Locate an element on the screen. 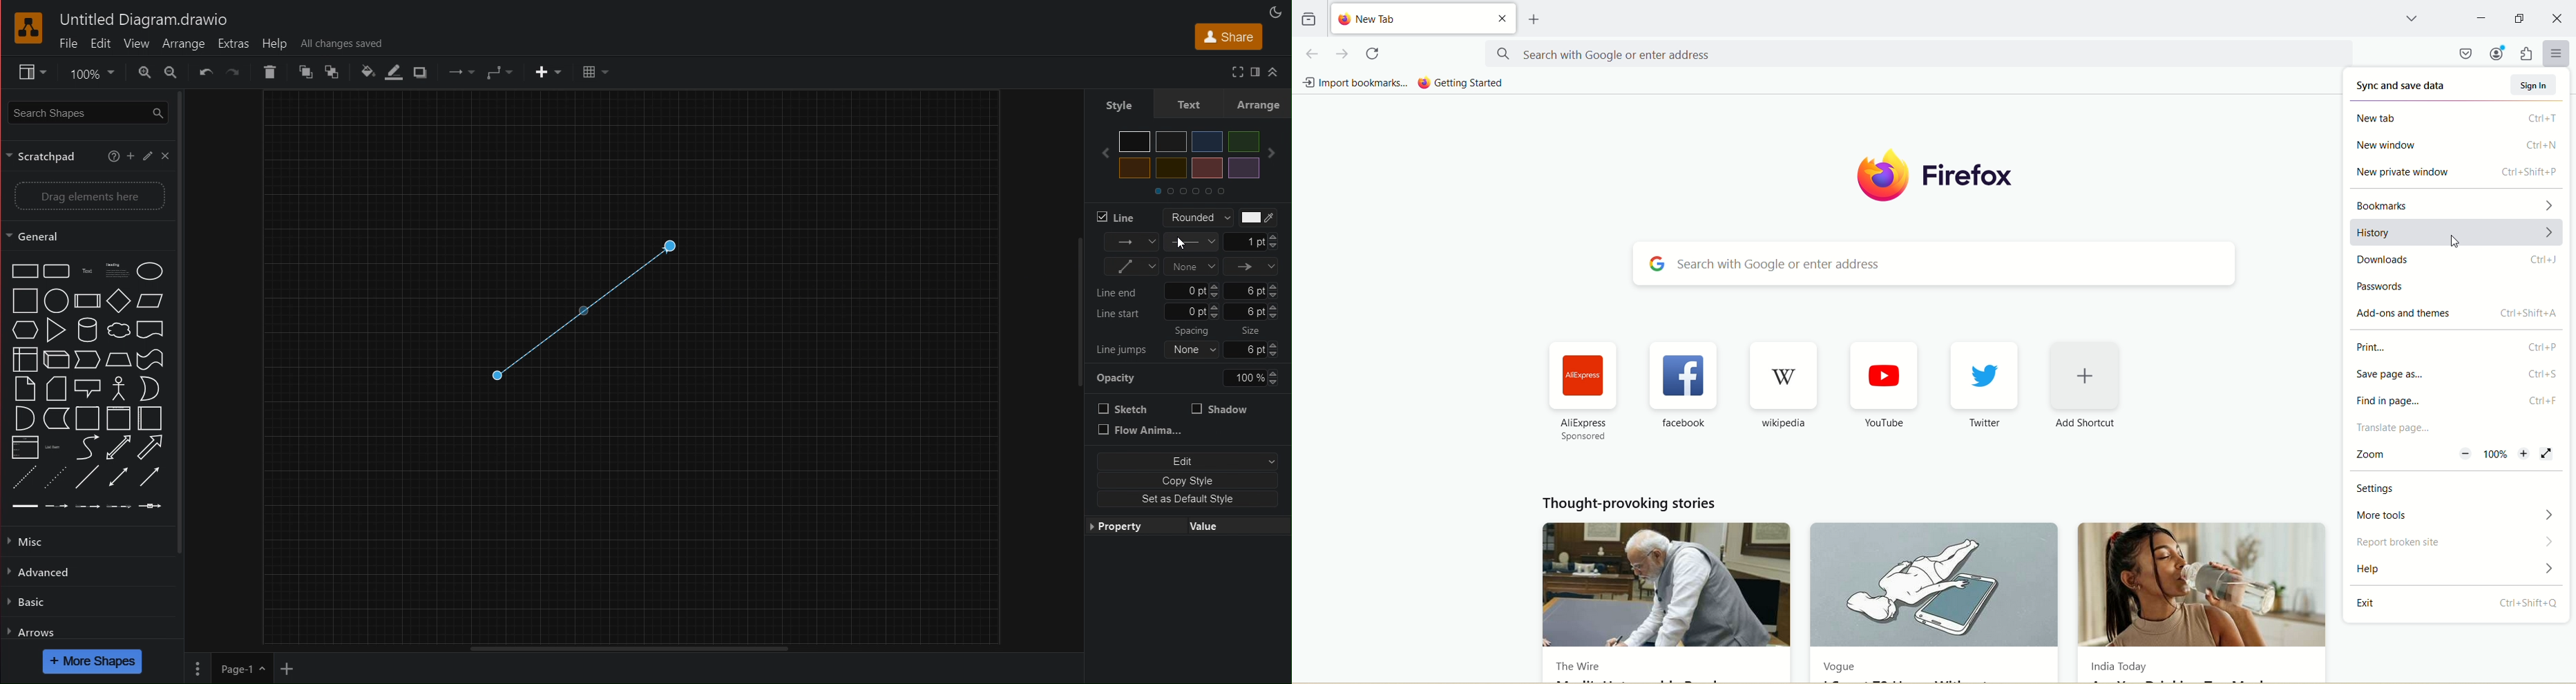 Image resolution: width=2576 pixels, height=700 pixels. Straight Line (selected) is located at coordinates (580, 312).